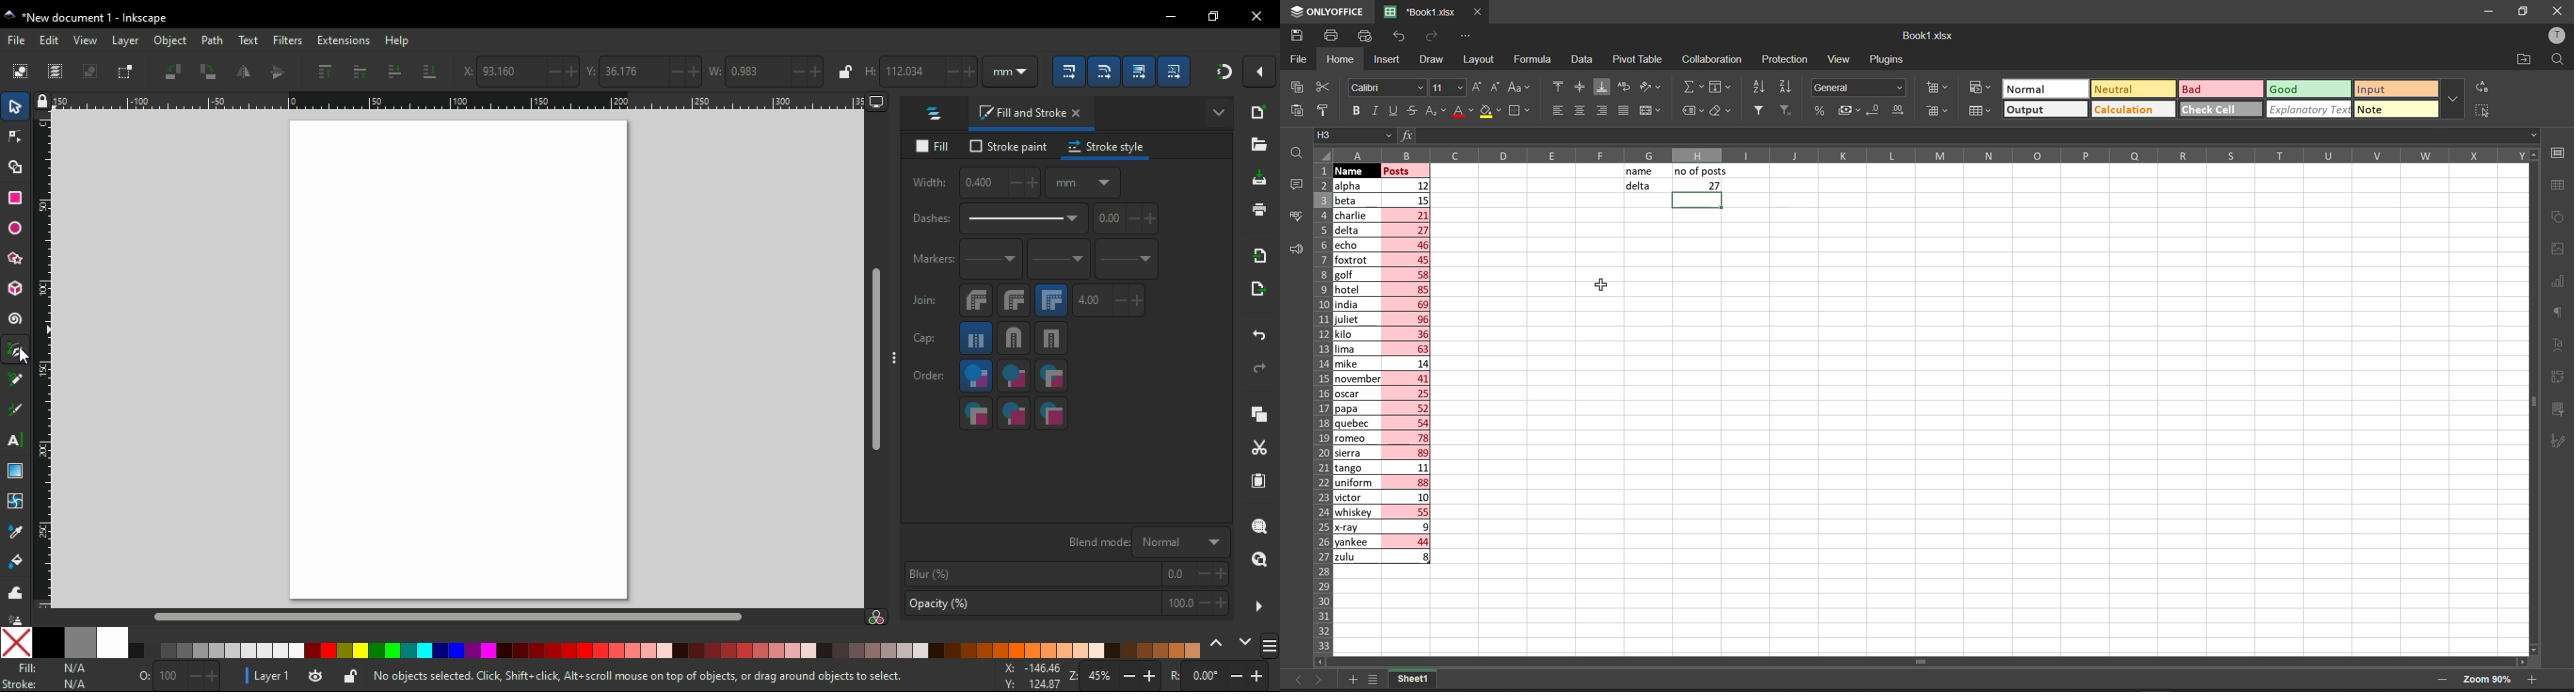 Image resolution: width=2576 pixels, height=700 pixels. I want to click on scroll bar, so click(452, 615).